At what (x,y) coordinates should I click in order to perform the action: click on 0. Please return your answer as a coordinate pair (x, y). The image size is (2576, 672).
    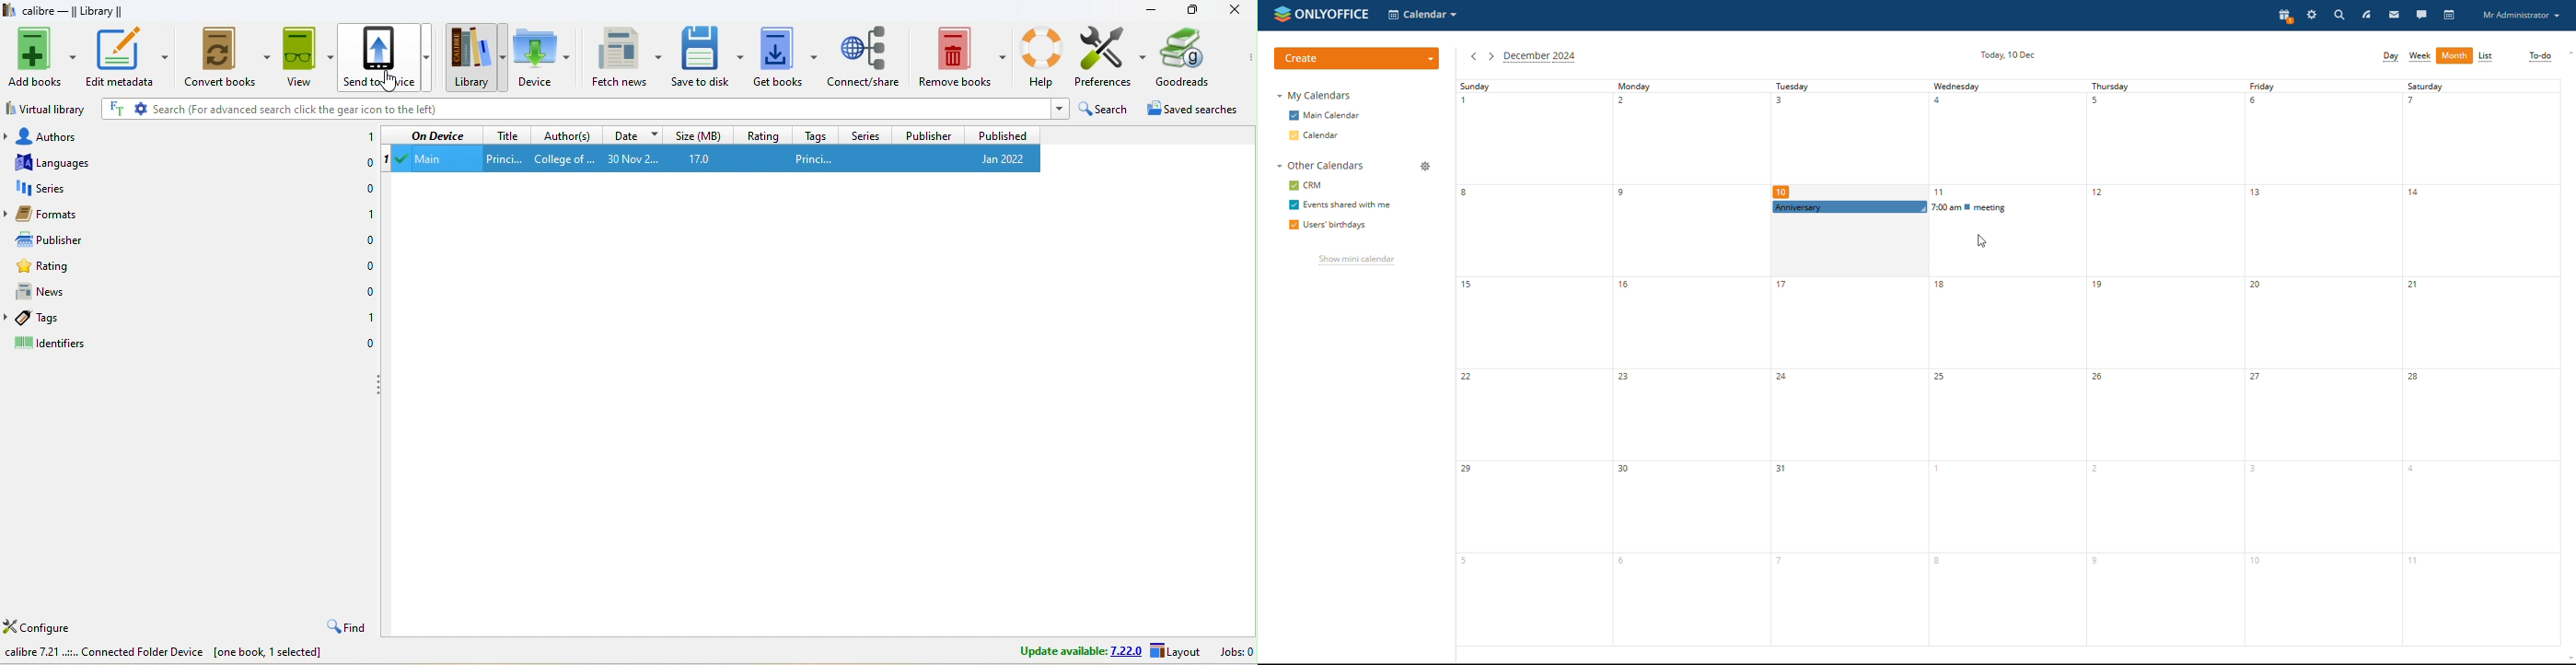
    Looking at the image, I should click on (364, 266).